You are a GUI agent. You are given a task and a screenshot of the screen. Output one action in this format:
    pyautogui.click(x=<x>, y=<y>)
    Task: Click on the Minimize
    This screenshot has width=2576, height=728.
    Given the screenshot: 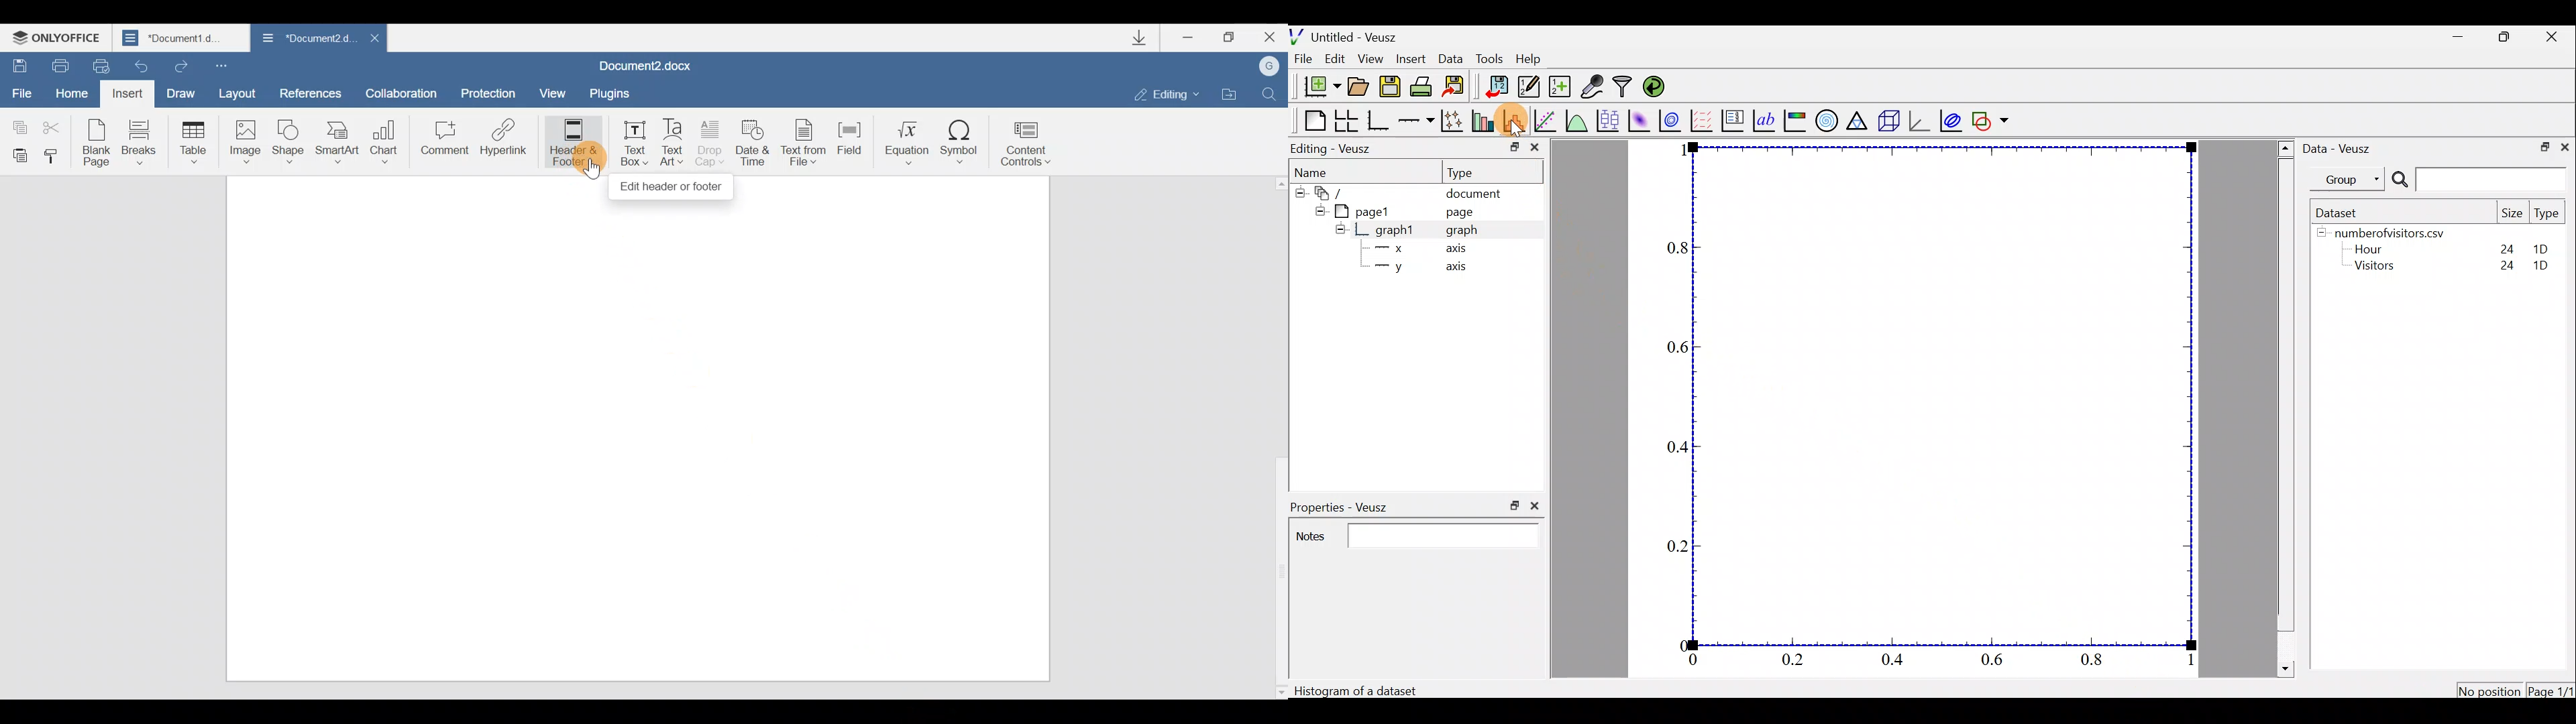 What is the action you would take?
    pyautogui.click(x=1184, y=39)
    